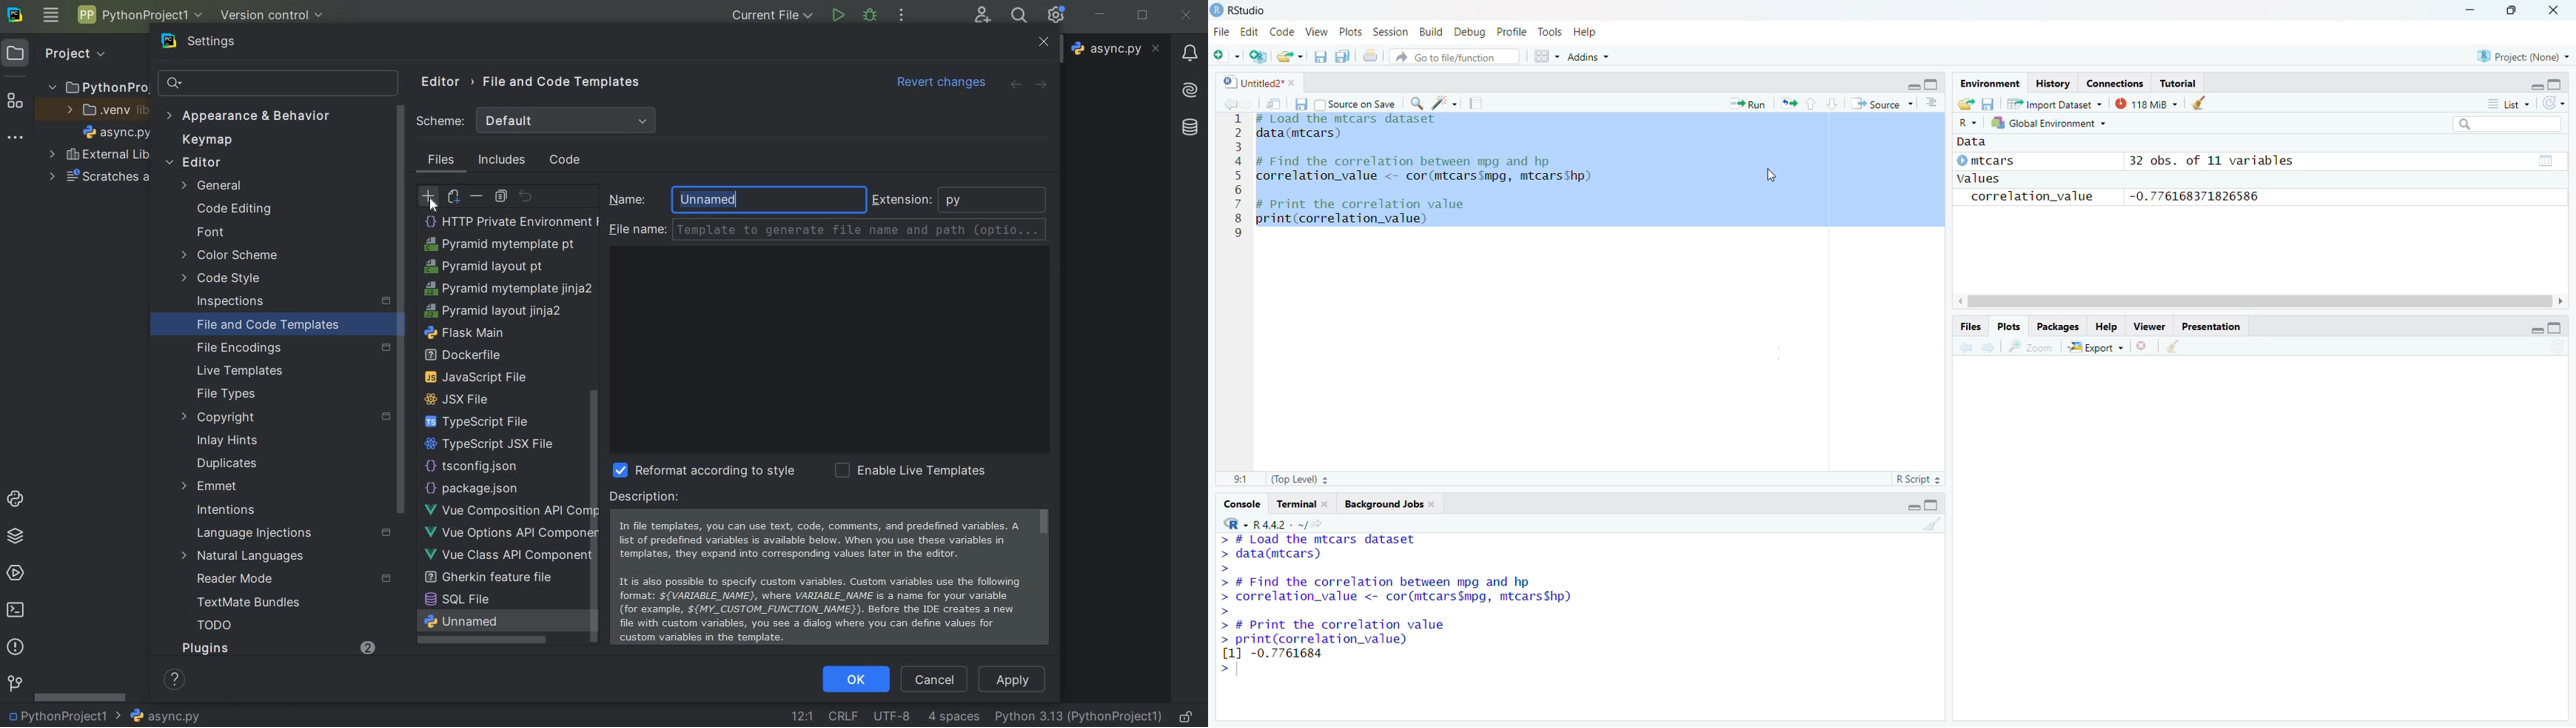 This screenshot has width=2576, height=728. What do you see at coordinates (1341, 57) in the screenshot?
I see `Save all open documents (Ctrl + Alt + S)` at bounding box center [1341, 57].